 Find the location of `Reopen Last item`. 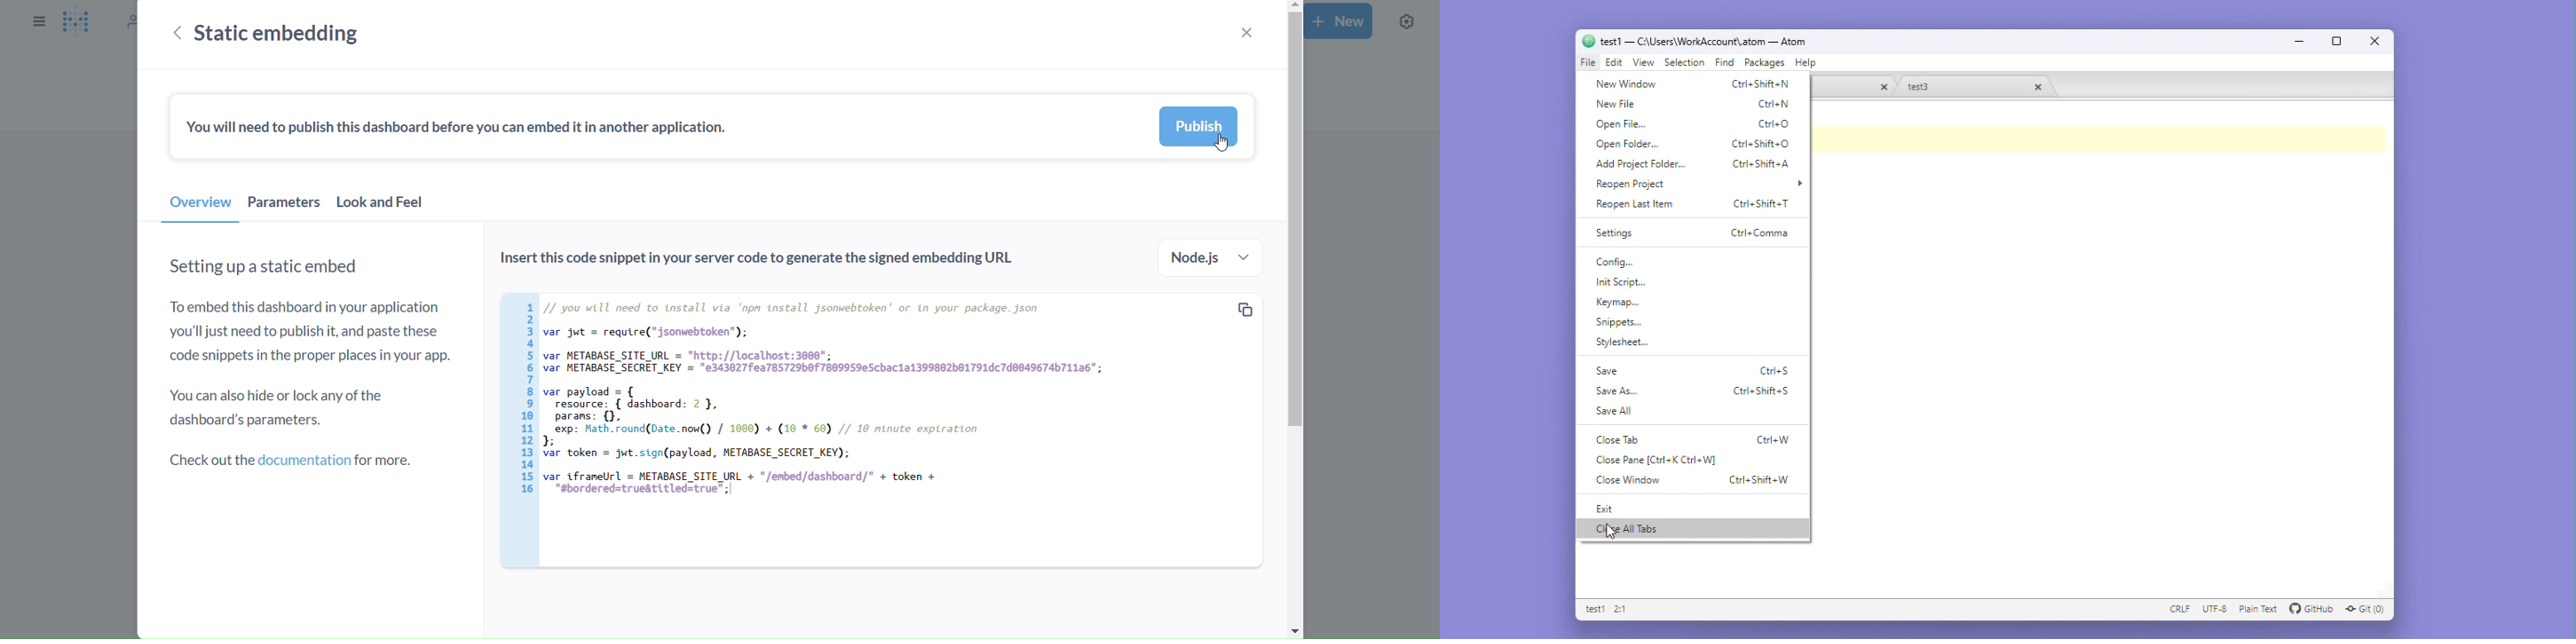

Reopen Last item is located at coordinates (1632, 203).